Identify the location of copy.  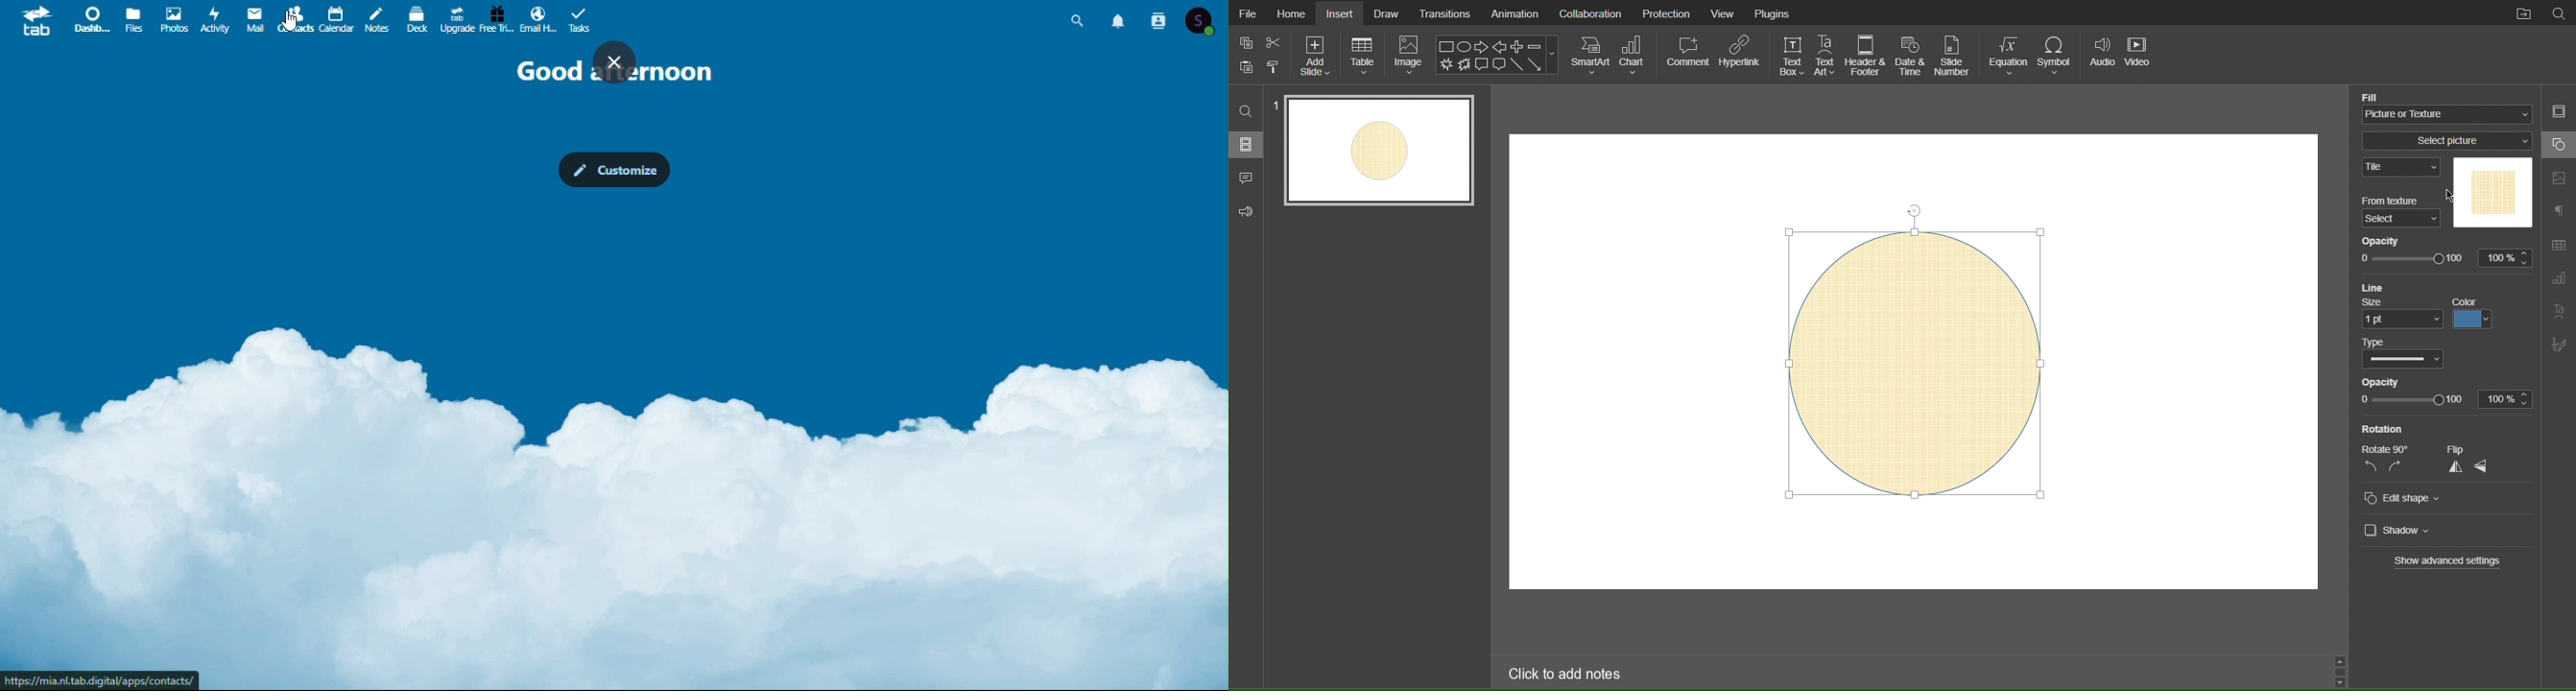
(1249, 69).